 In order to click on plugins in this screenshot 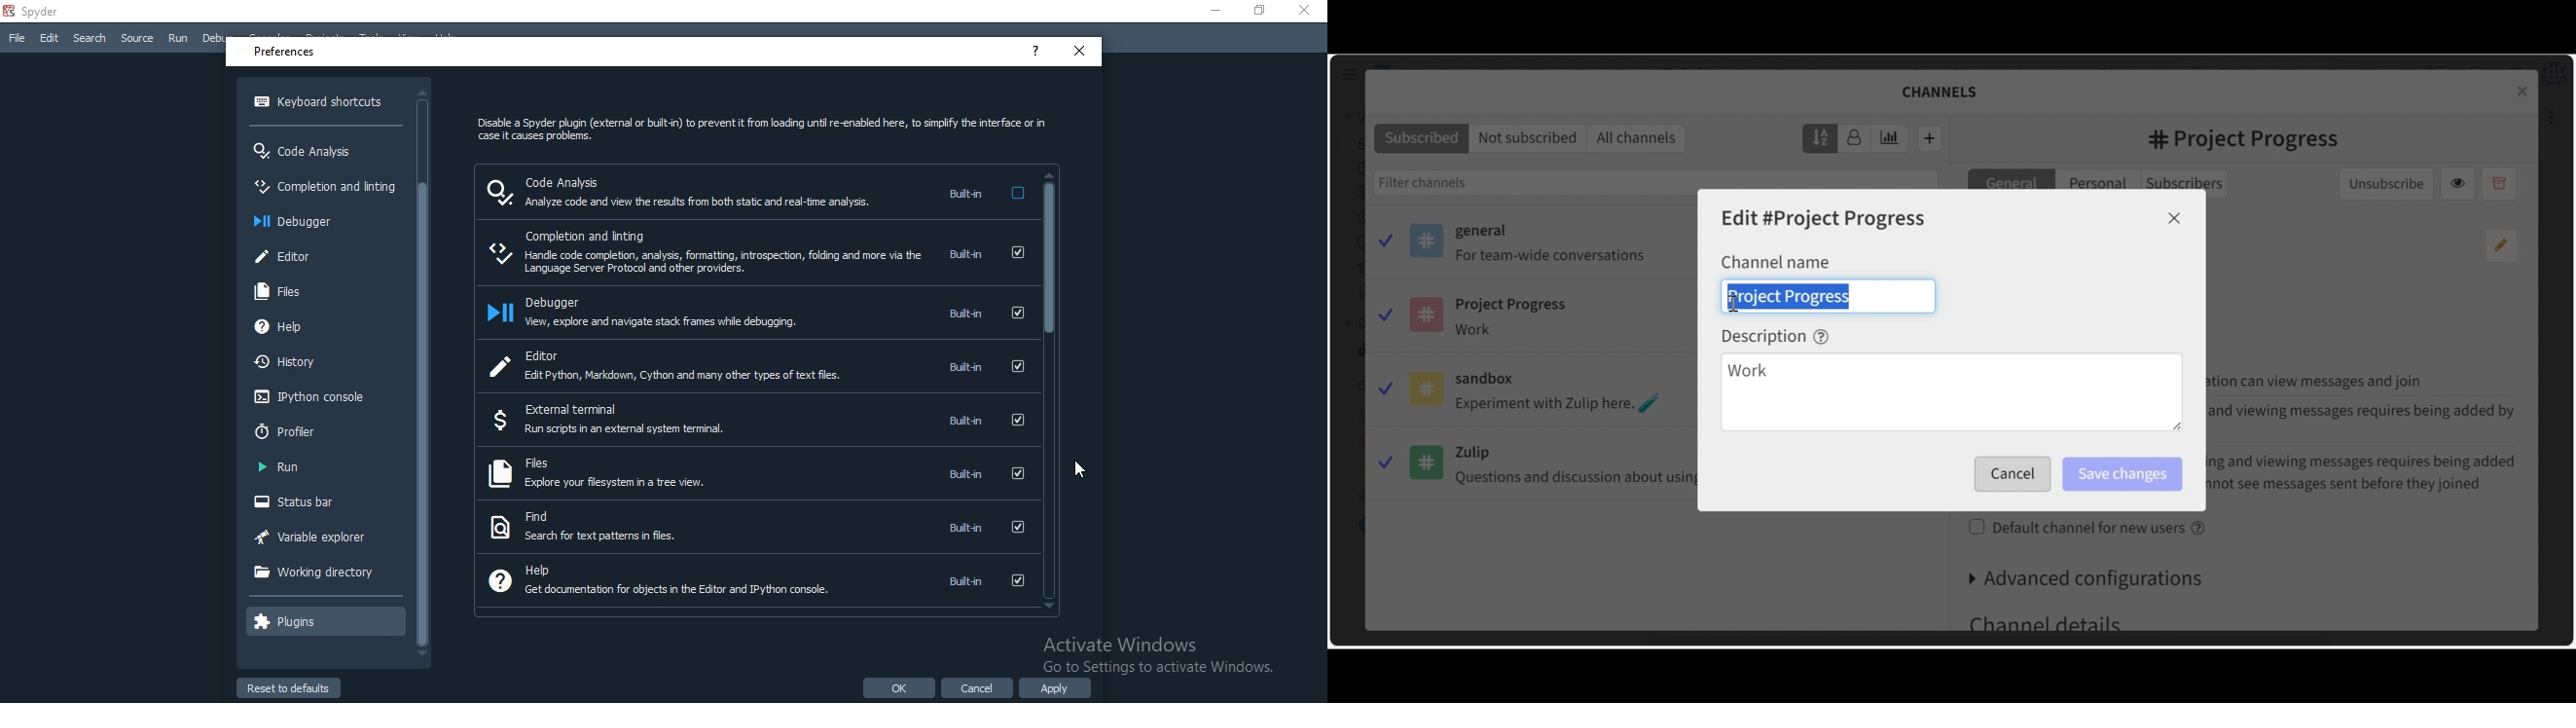, I will do `click(322, 623)`.